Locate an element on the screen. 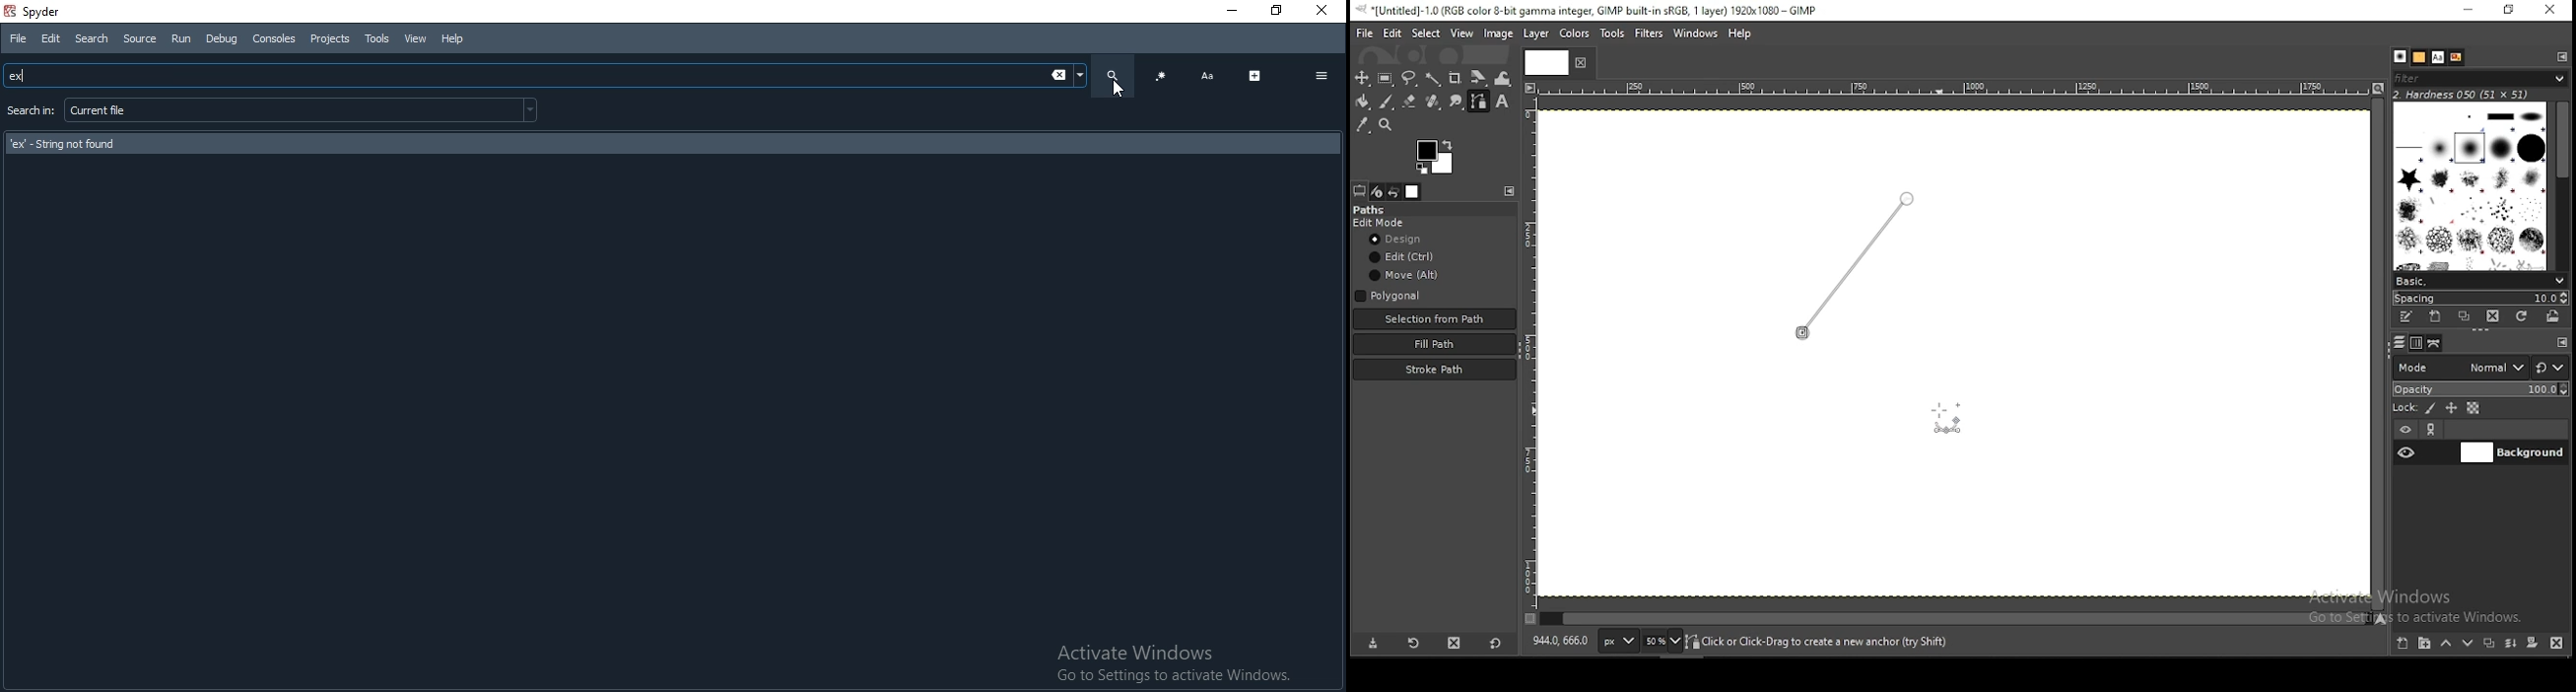  add a mask is located at coordinates (2533, 643).